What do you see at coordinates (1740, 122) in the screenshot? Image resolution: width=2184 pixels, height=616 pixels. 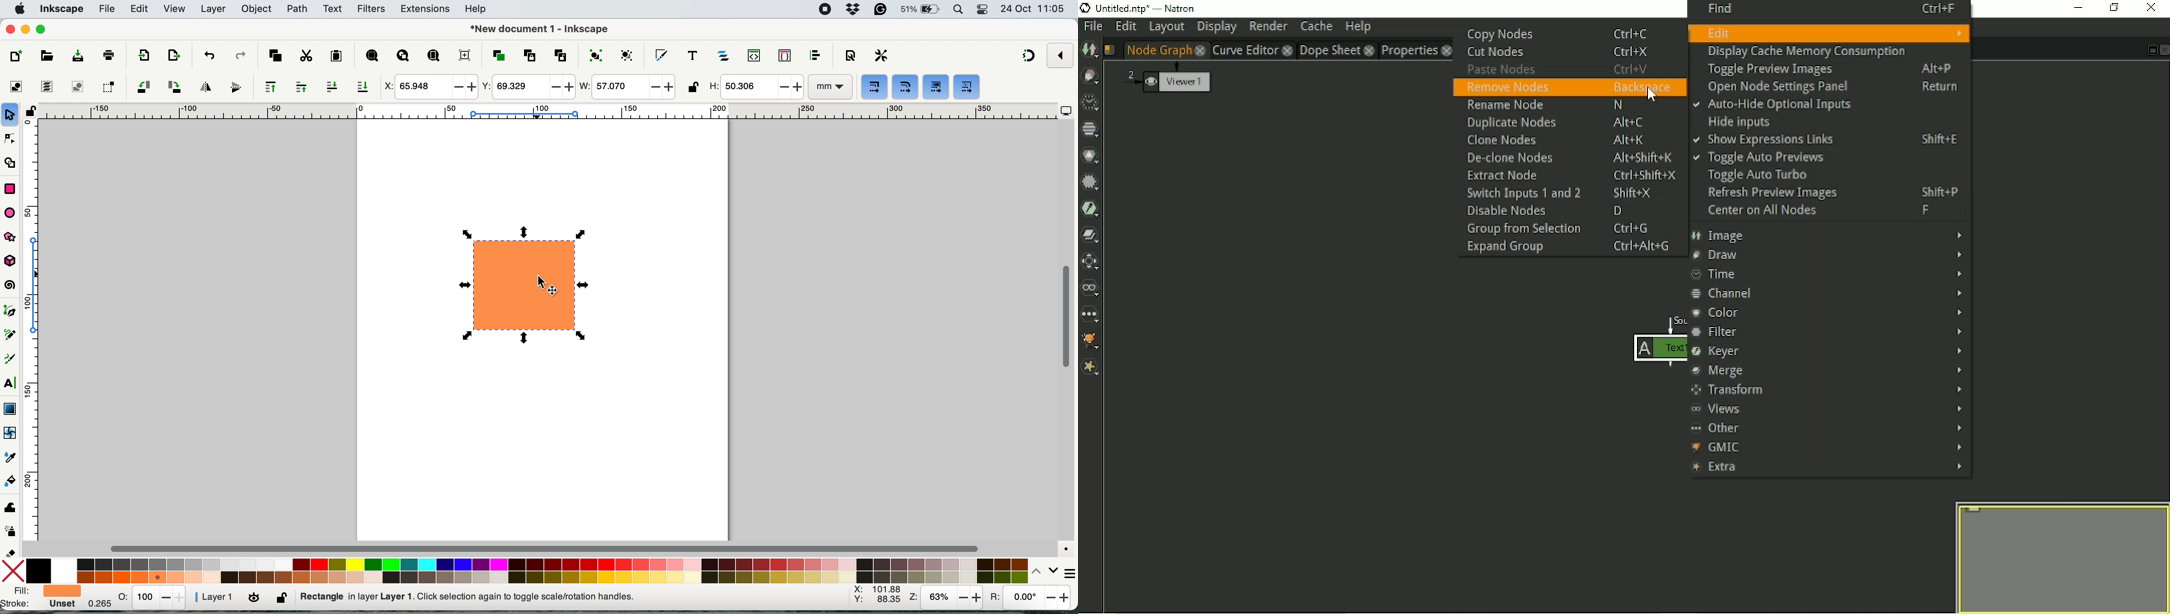 I see `Hide Inputs` at bounding box center [1740, 122].